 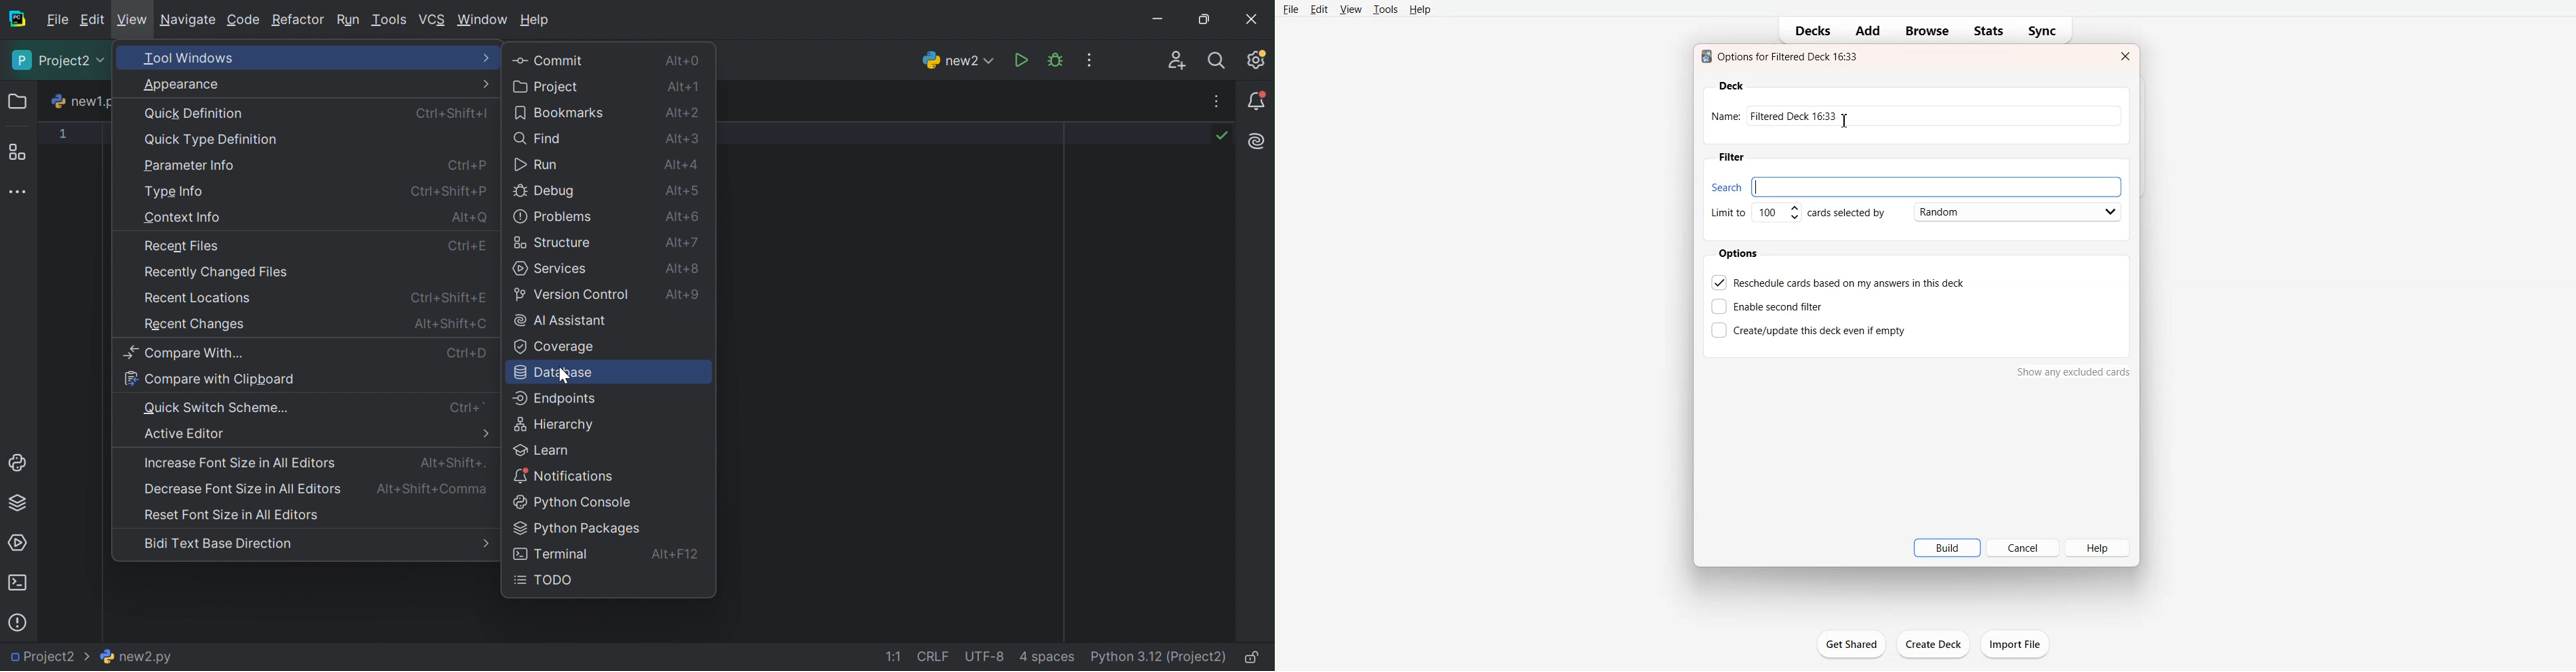 What do you see at coordinates (1178, 61) in the screenshot?
I see `Code with me` at bounding box center [1178, 61].